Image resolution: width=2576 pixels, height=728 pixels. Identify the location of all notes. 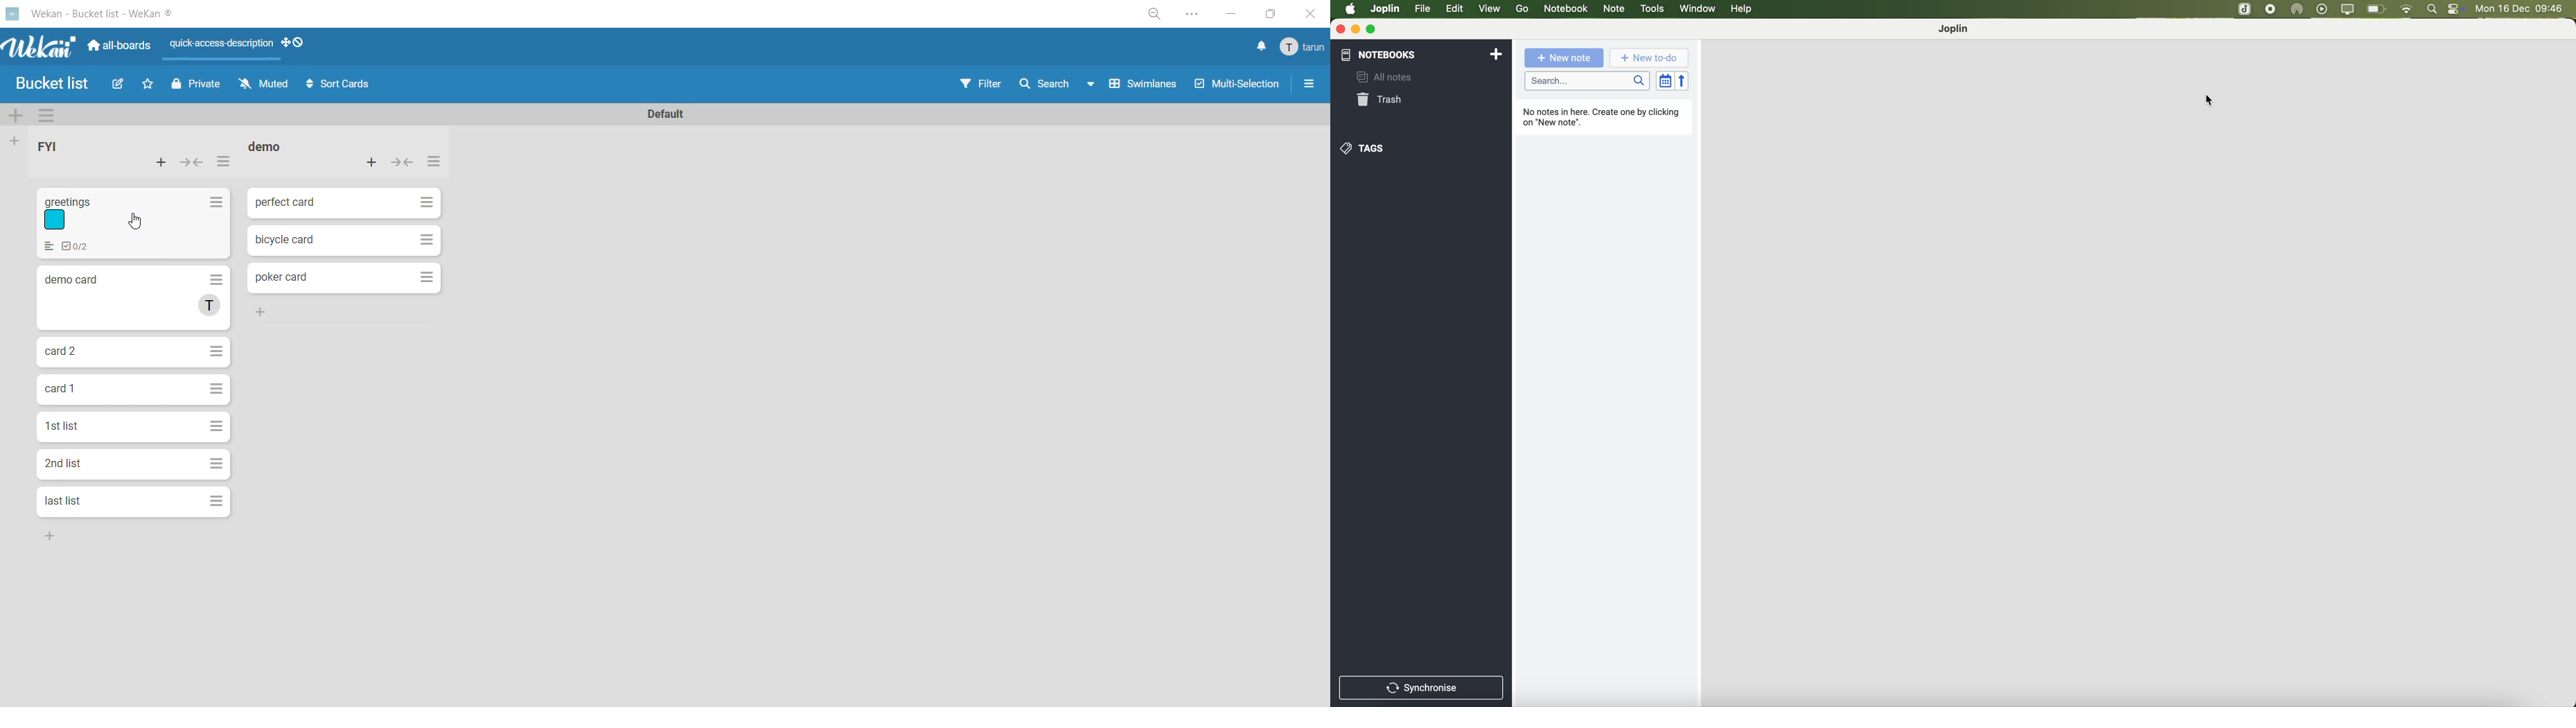
(1391, 76).